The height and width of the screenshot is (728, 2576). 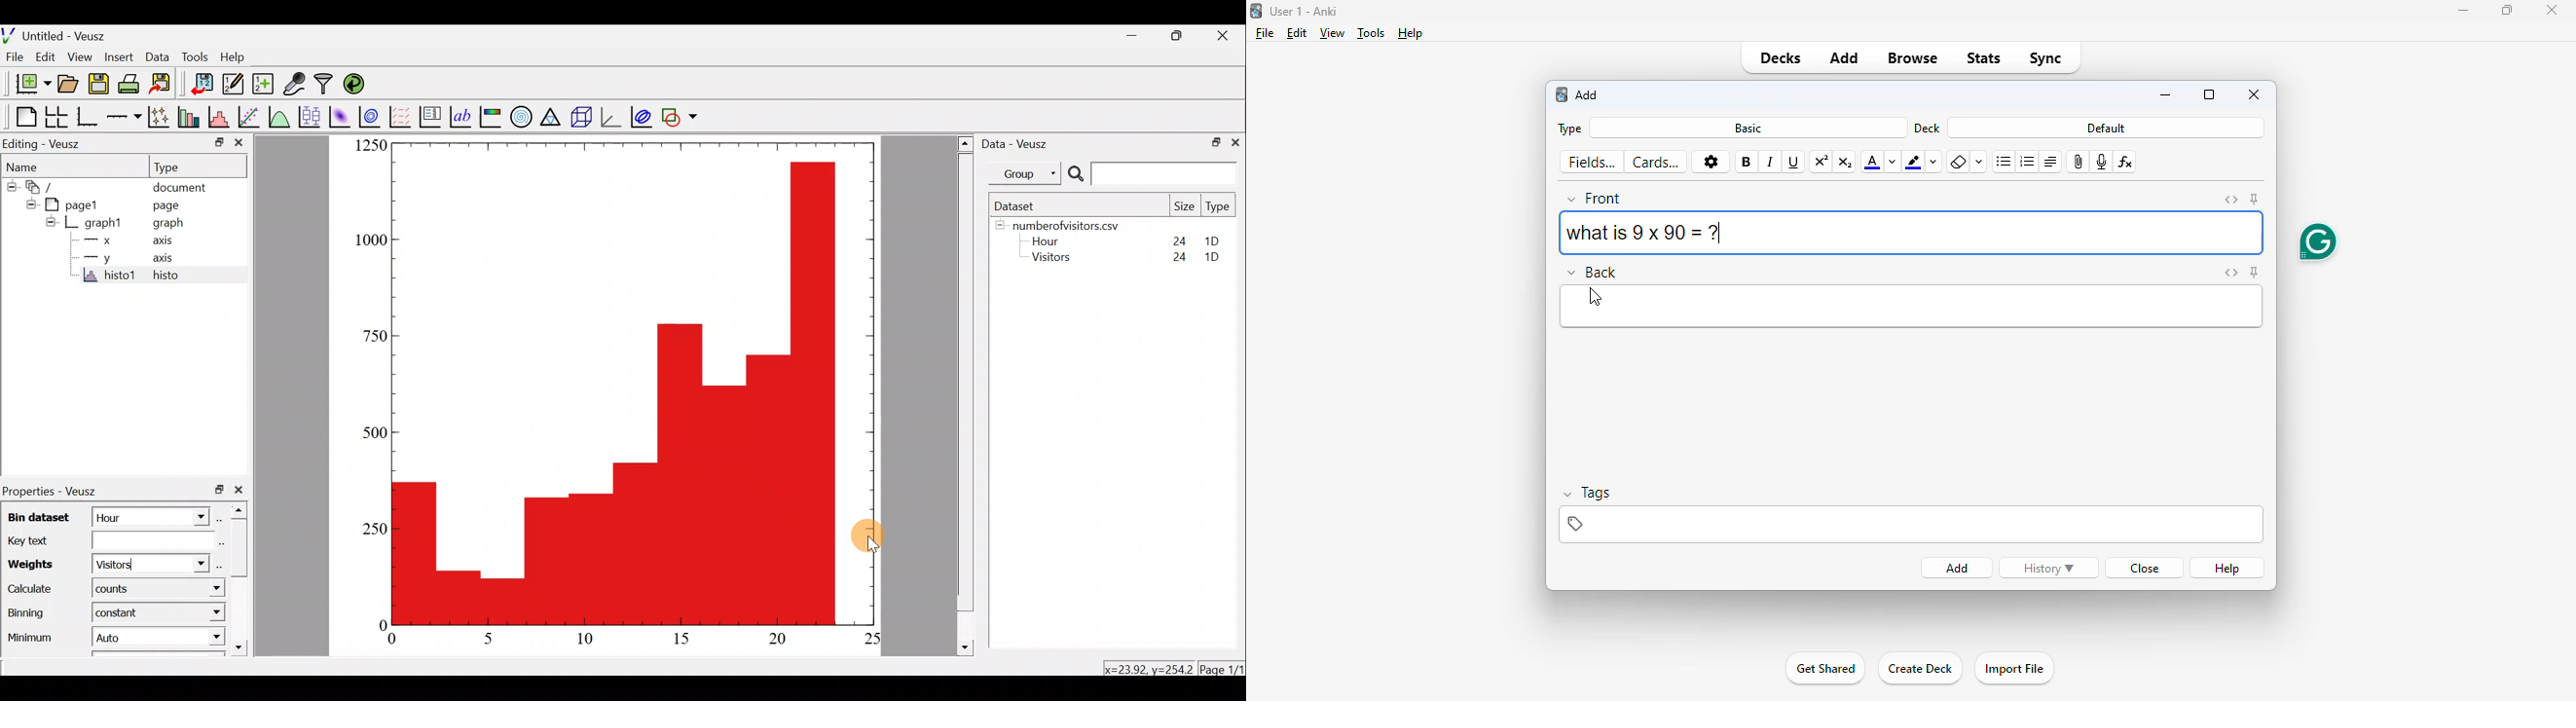 I want to click on graph1, so click(x=104, y=222).